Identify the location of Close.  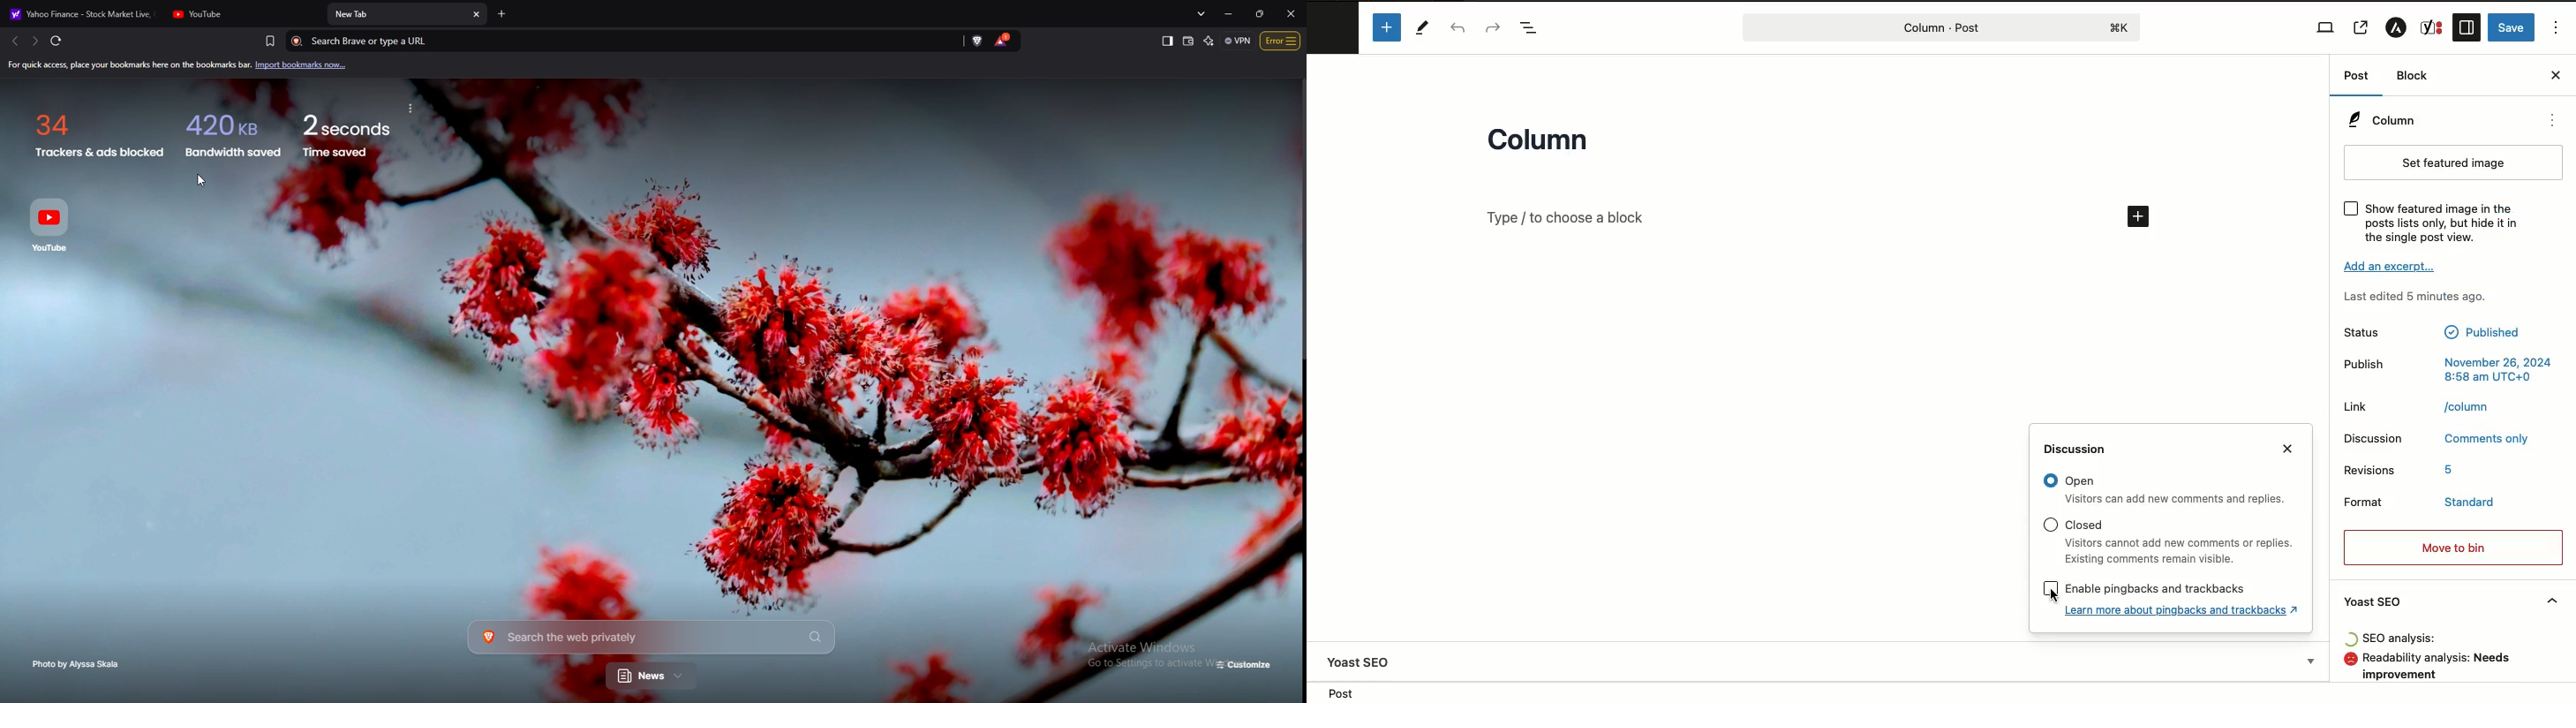
(2556, 75).